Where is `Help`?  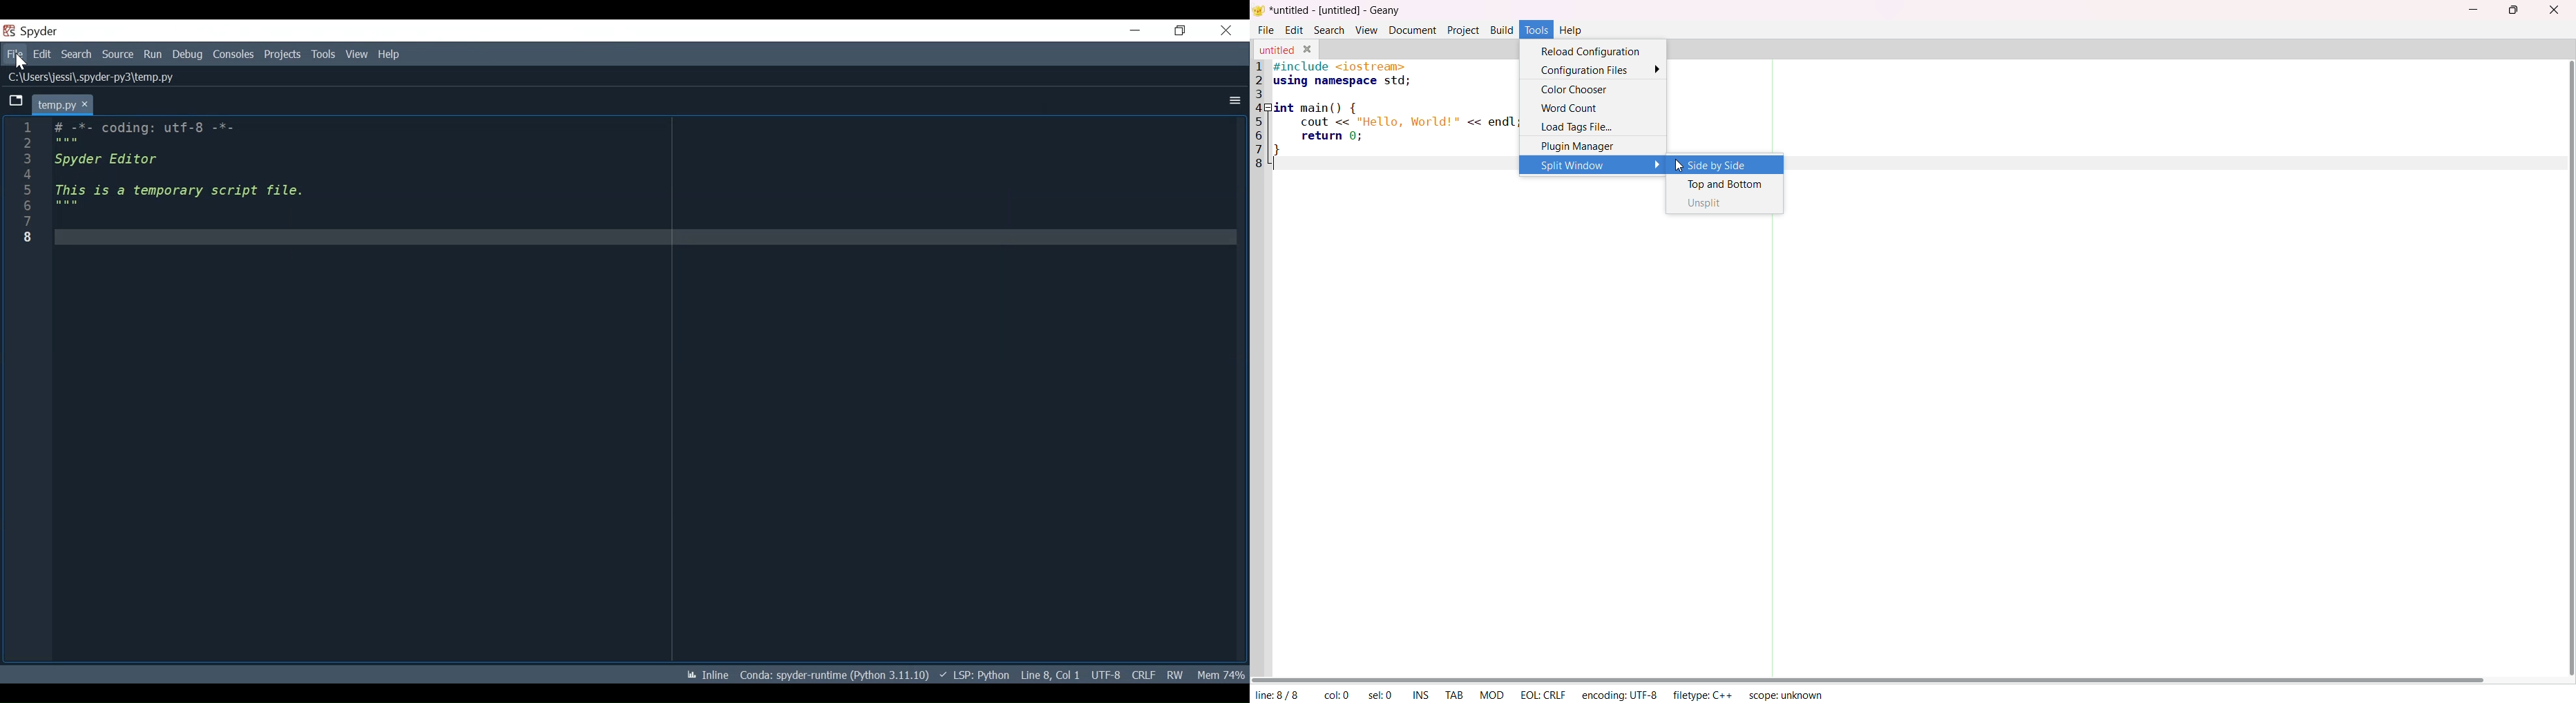
Help is located at coordinates (389, 55).